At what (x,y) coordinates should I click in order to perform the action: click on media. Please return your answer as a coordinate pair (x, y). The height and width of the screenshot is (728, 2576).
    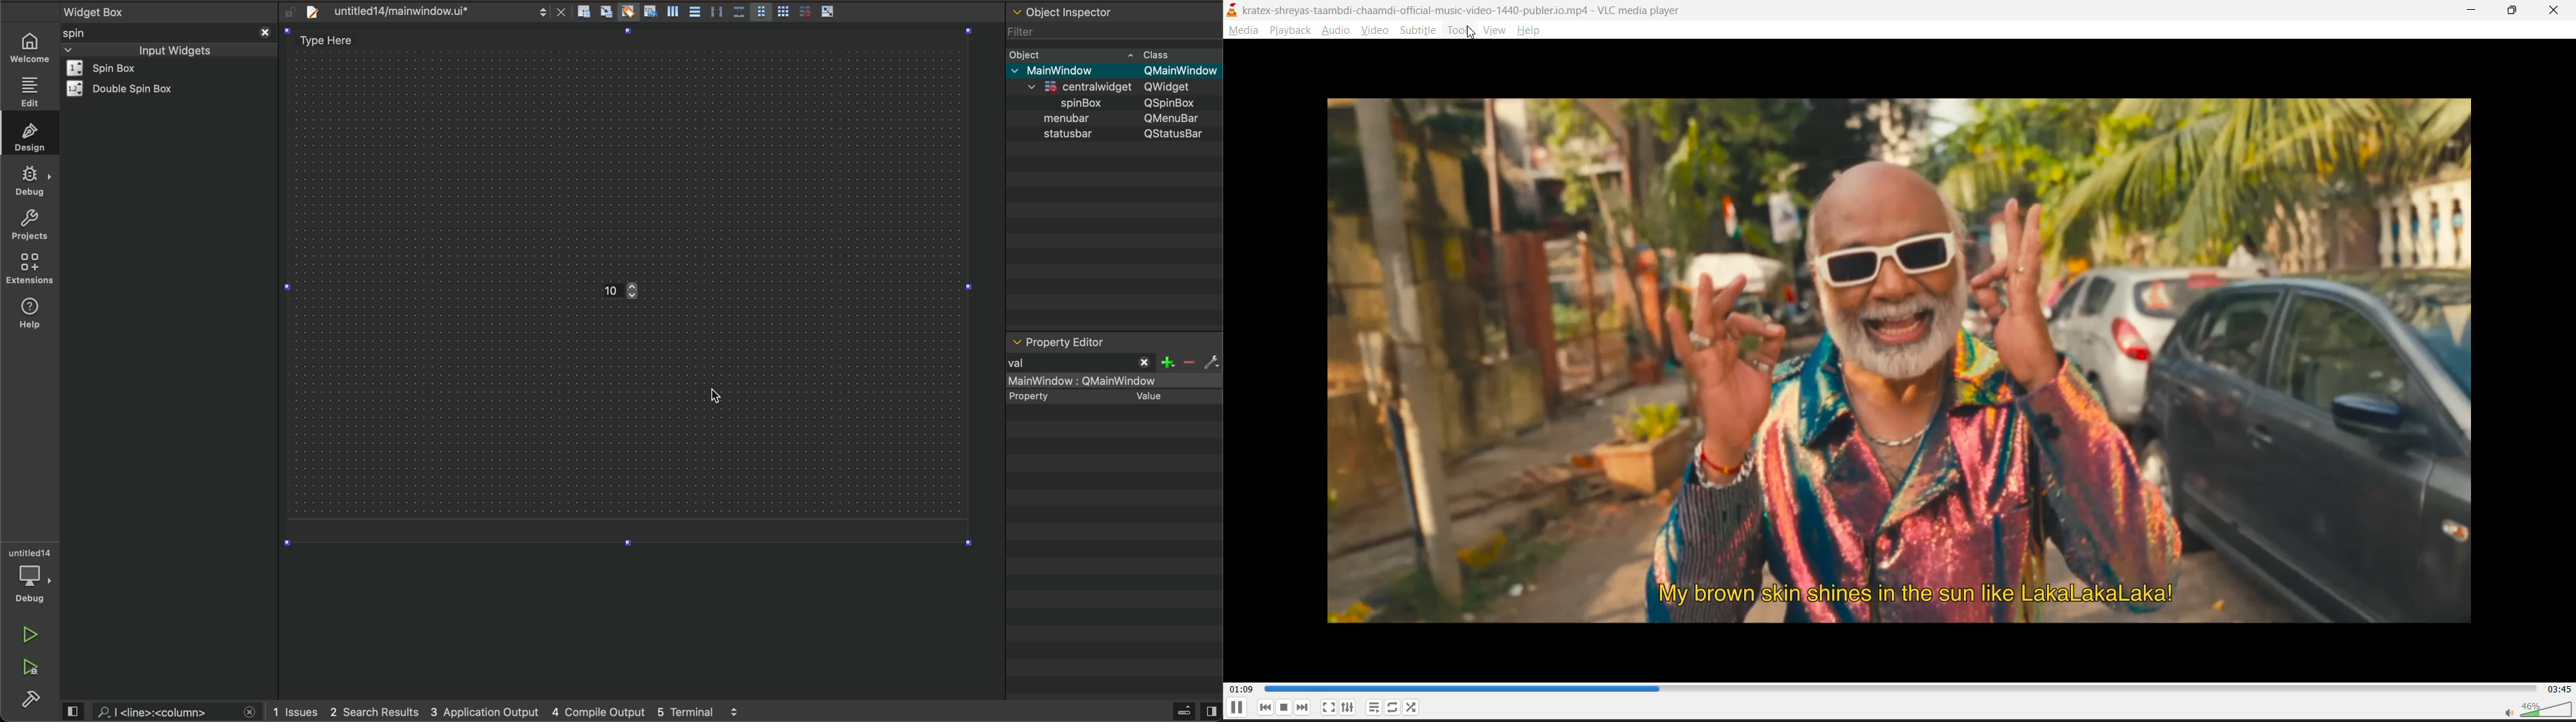
    Looking at the image, I should click on (1246, 31).